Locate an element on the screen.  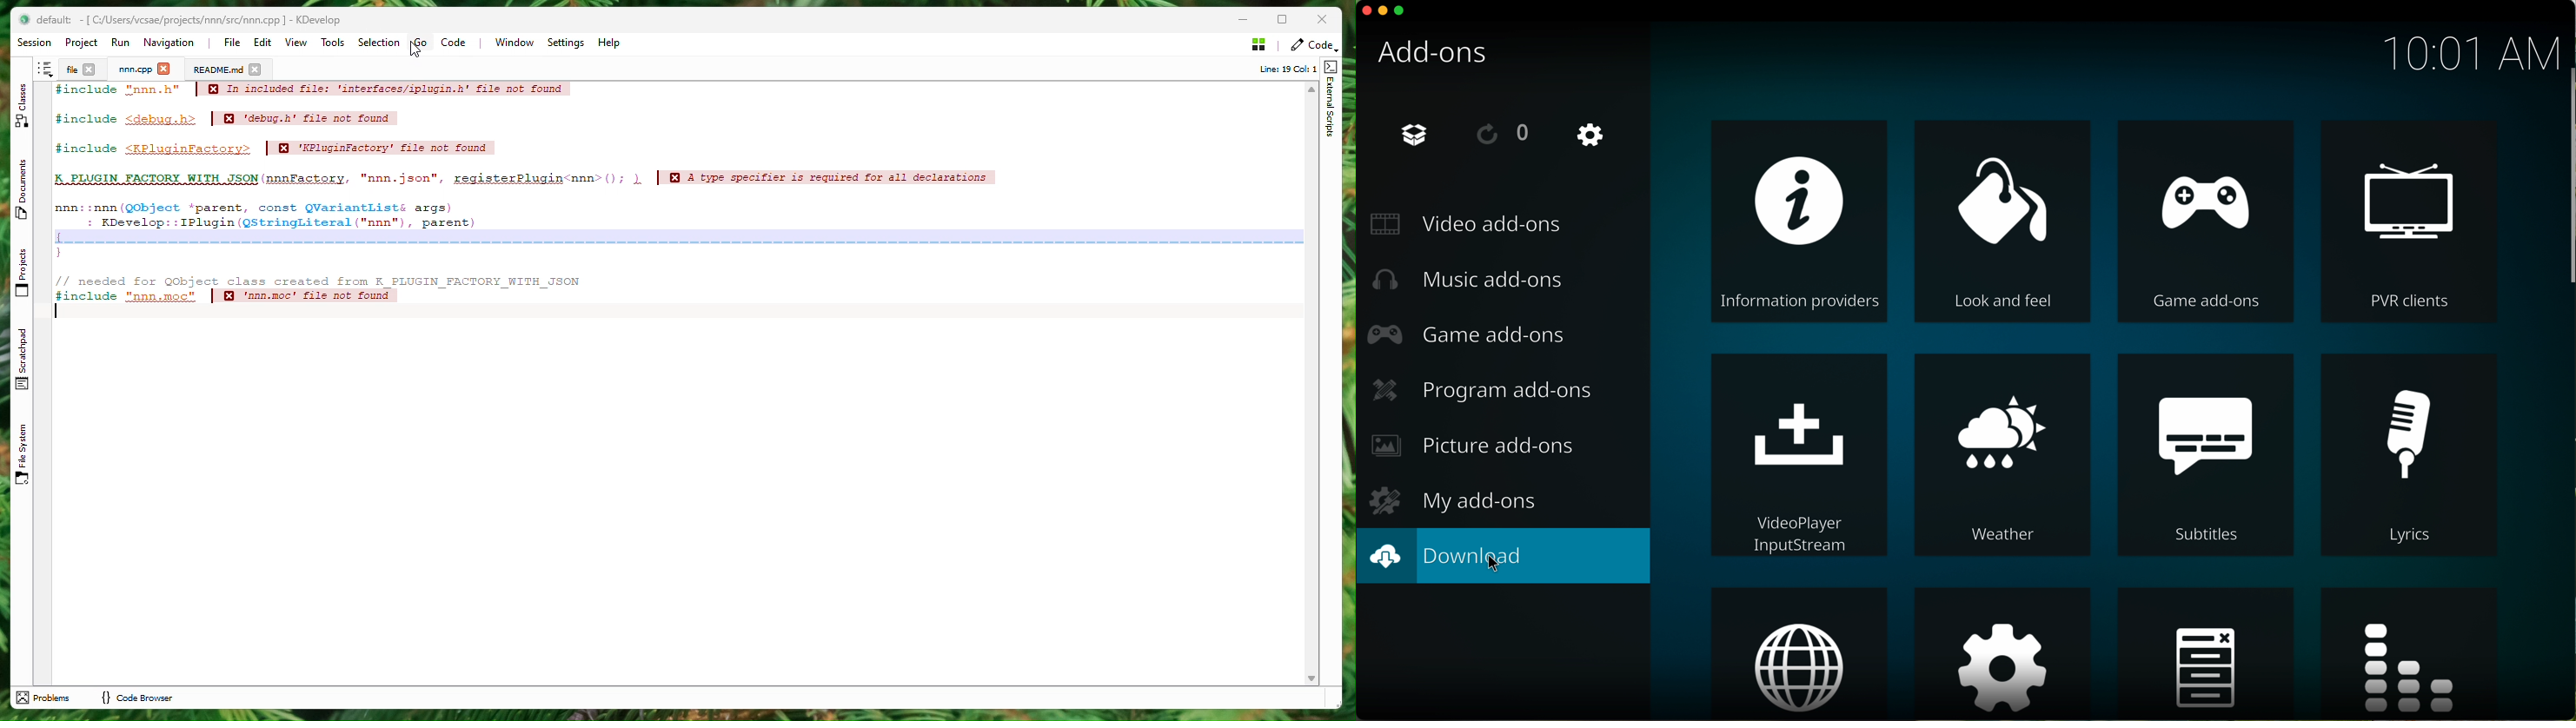
scroll bar is located at coordinates (2569, 180).